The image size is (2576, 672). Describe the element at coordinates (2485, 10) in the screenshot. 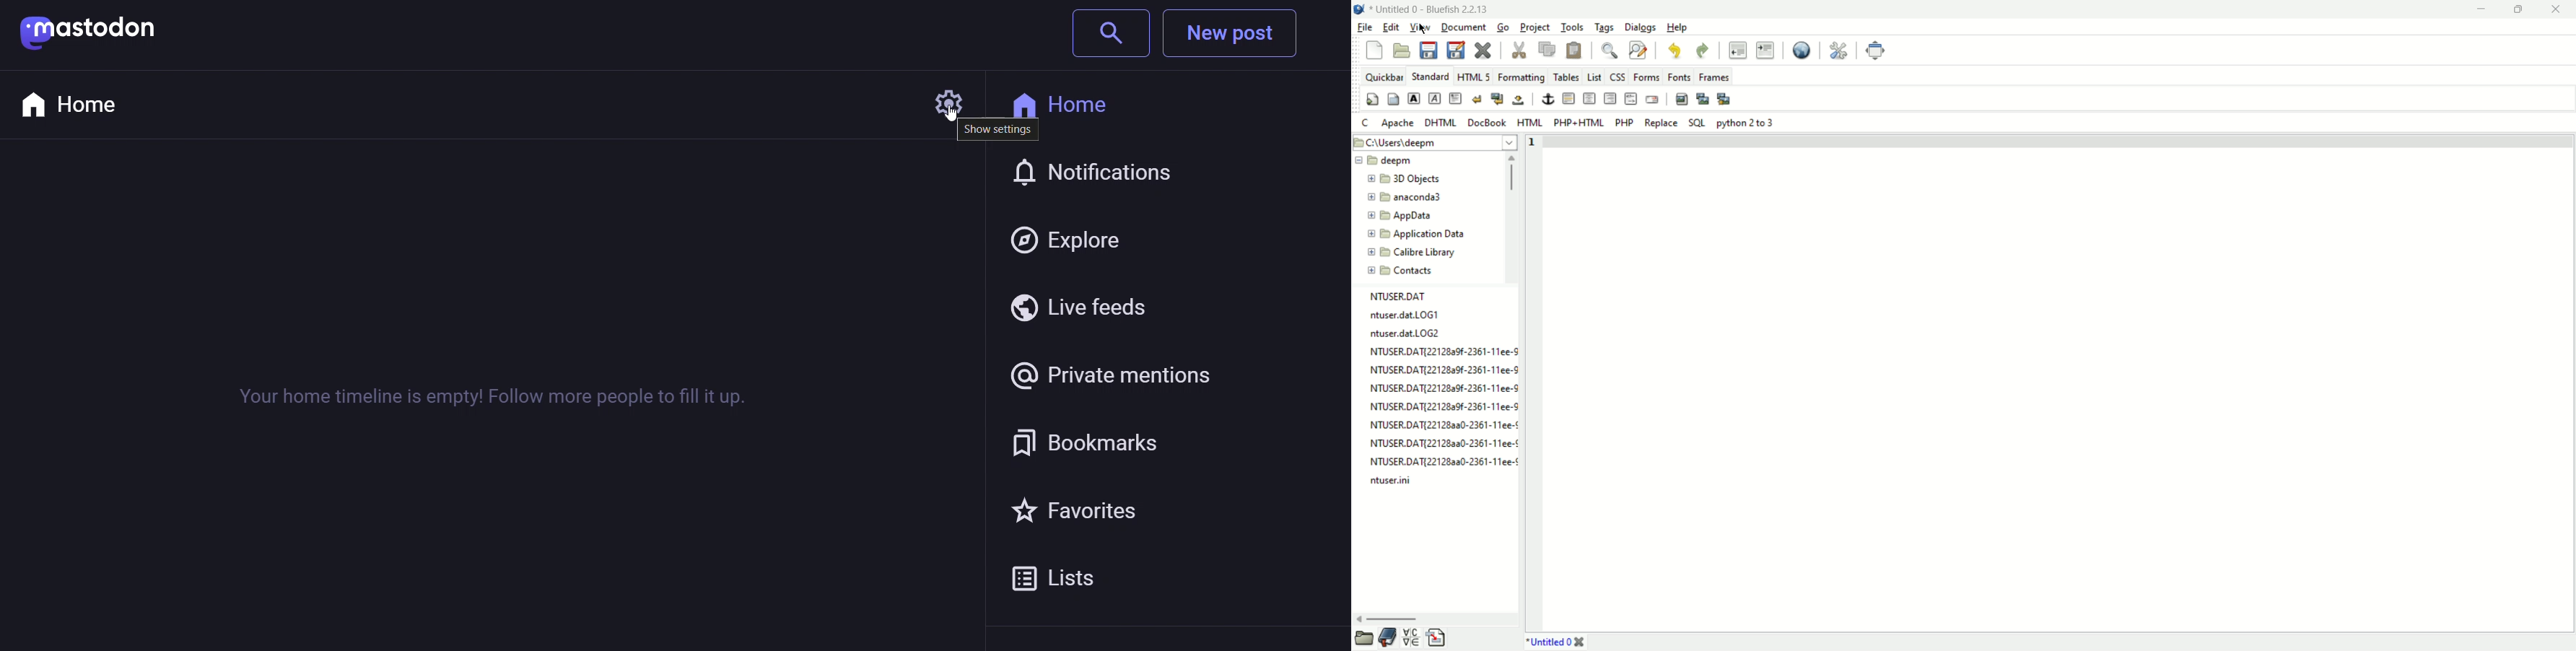

I see `minimize` at that location.